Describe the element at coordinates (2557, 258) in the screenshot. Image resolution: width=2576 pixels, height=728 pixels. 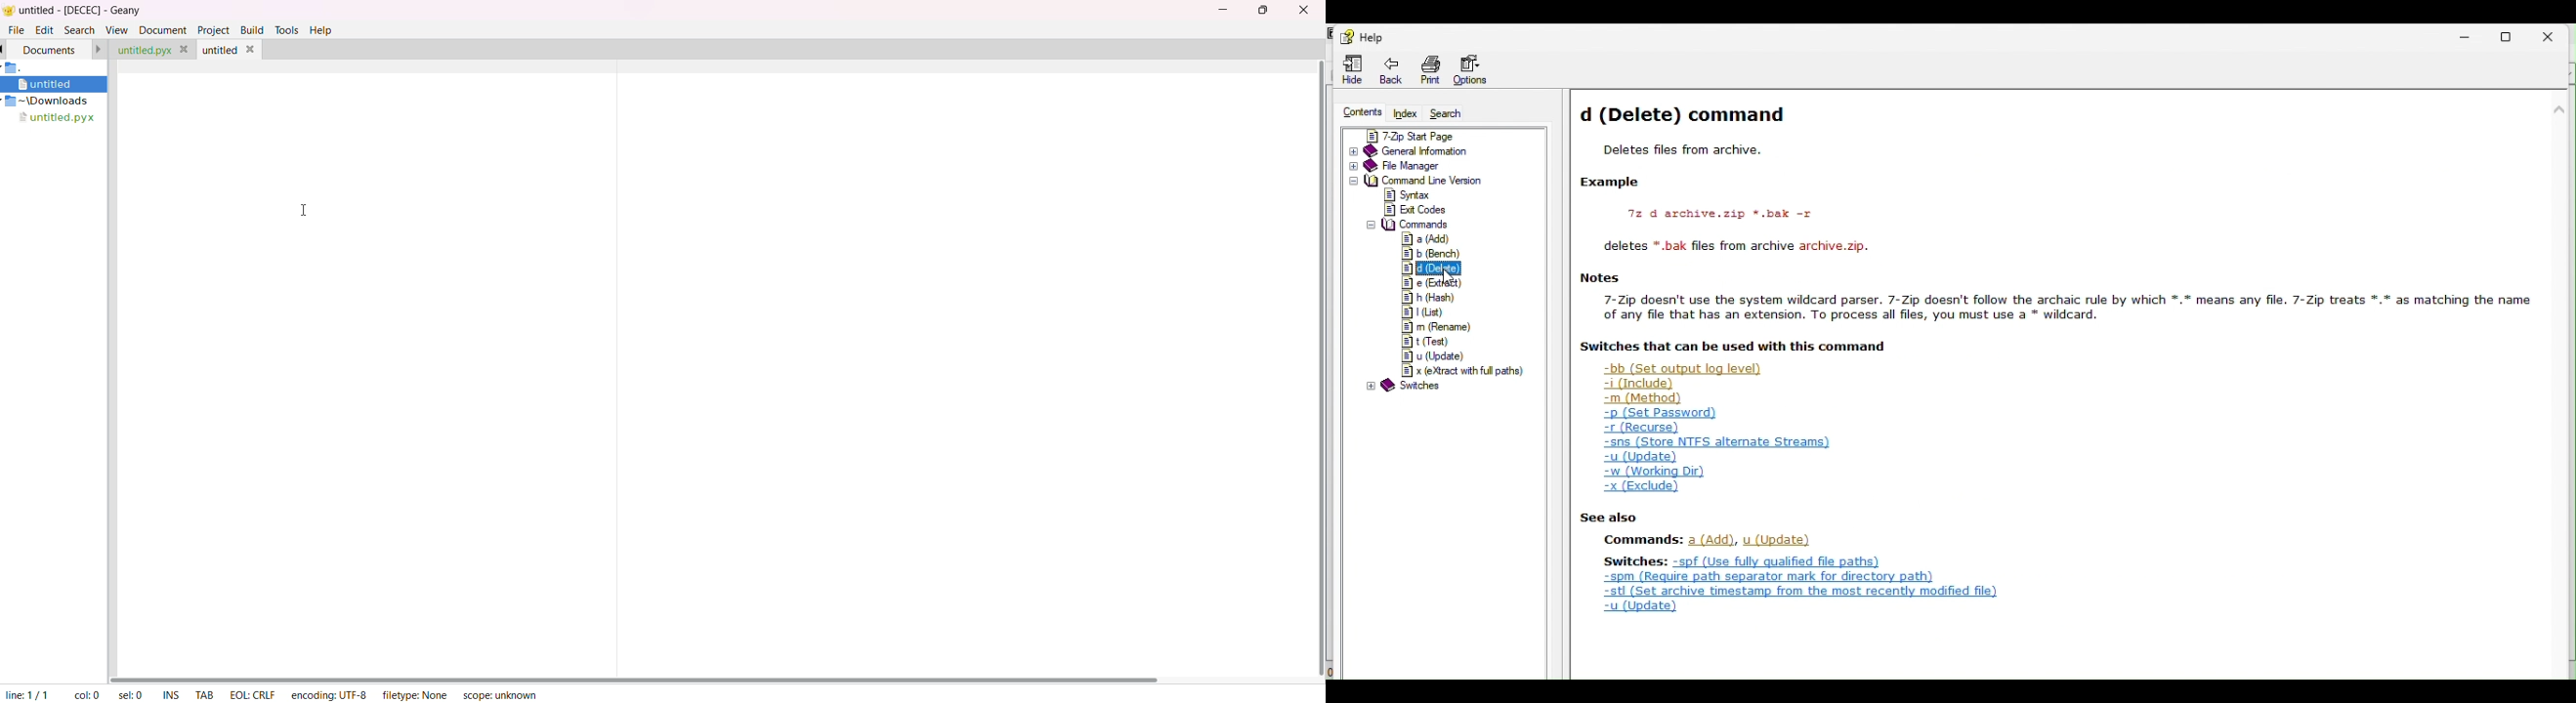
I see `scroll bar` at that location.